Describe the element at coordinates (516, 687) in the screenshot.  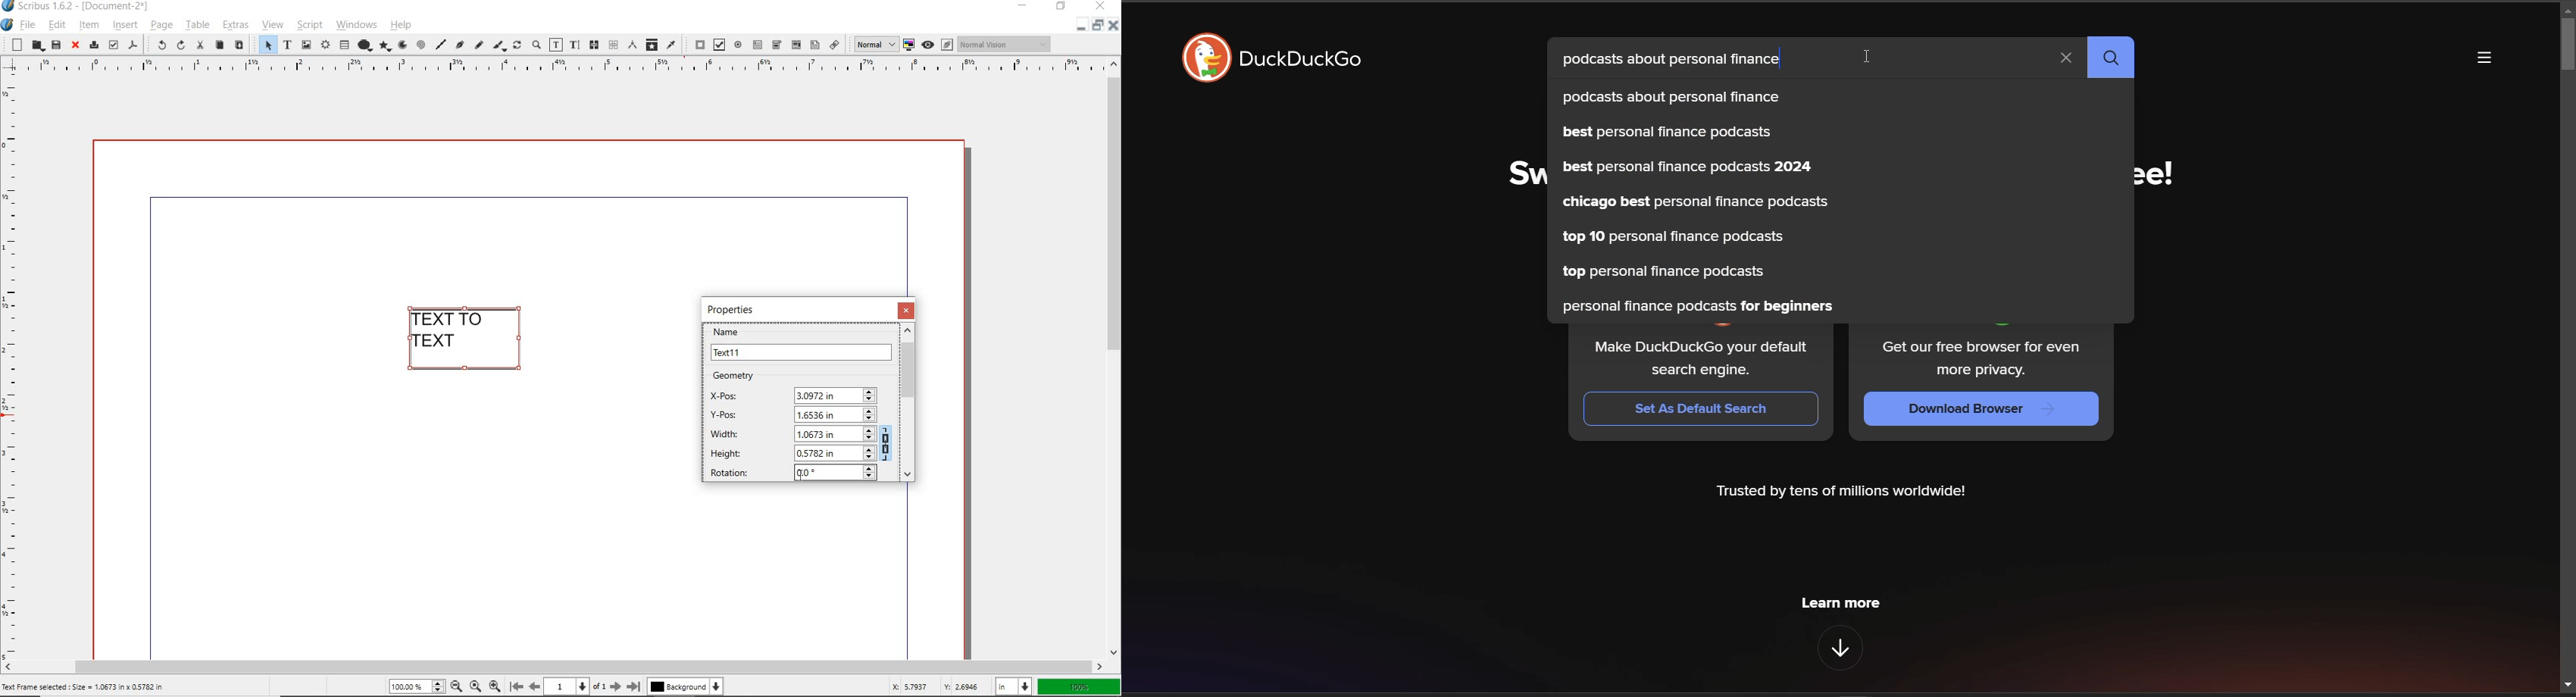
I see `move to first` at that location.